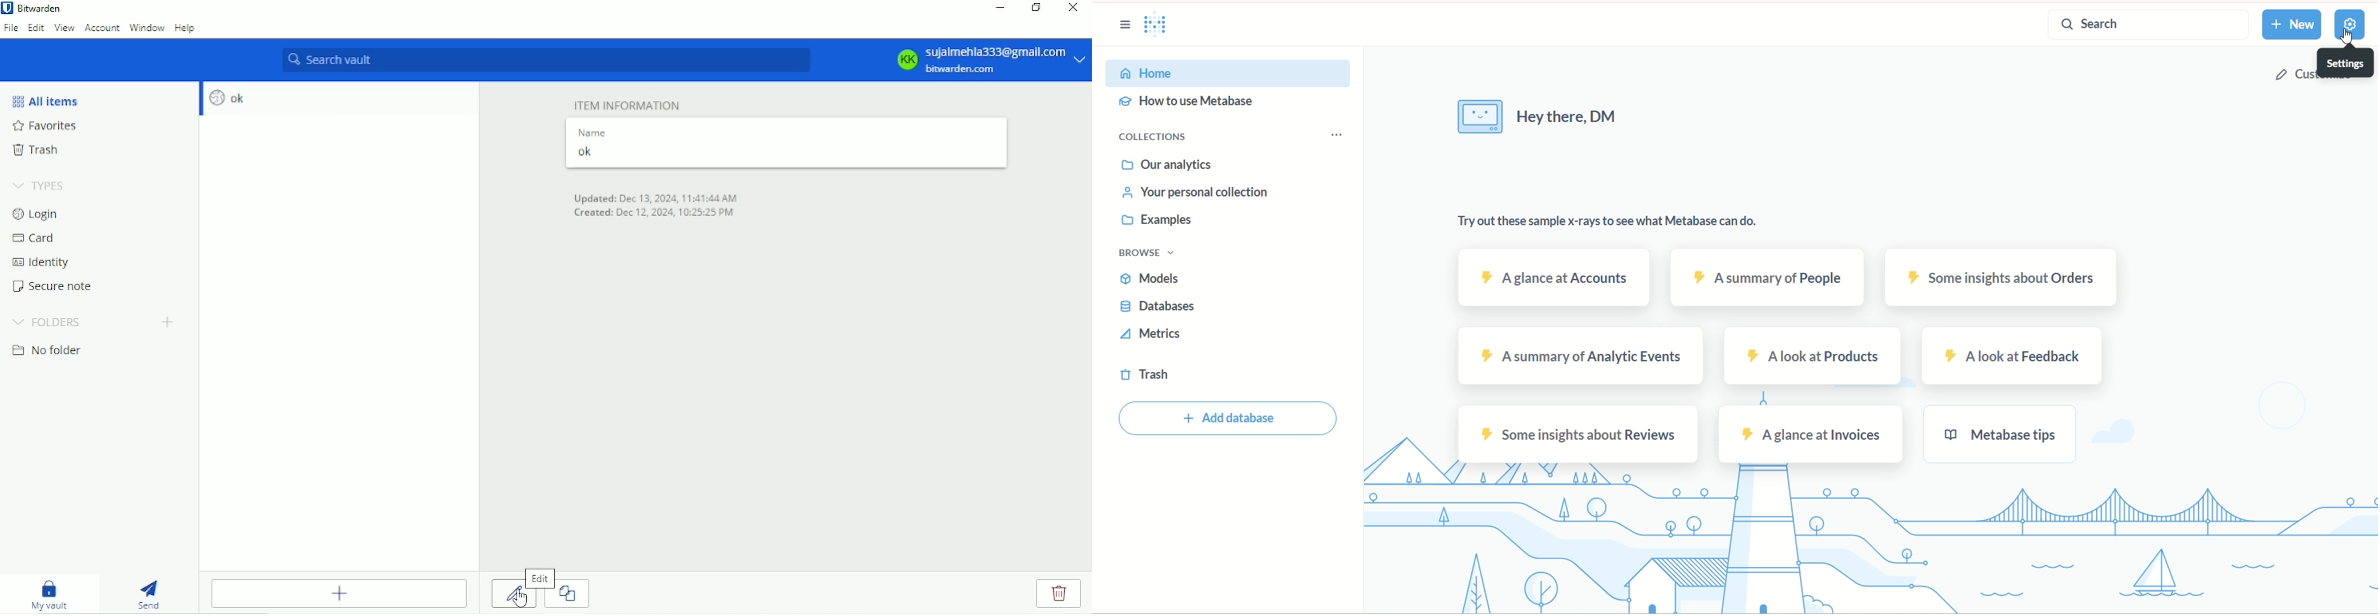 This screenshot has width=2380, height=616. Describe the element at coordinates (189, 29) in the screenshot. I see `Help` at that location.